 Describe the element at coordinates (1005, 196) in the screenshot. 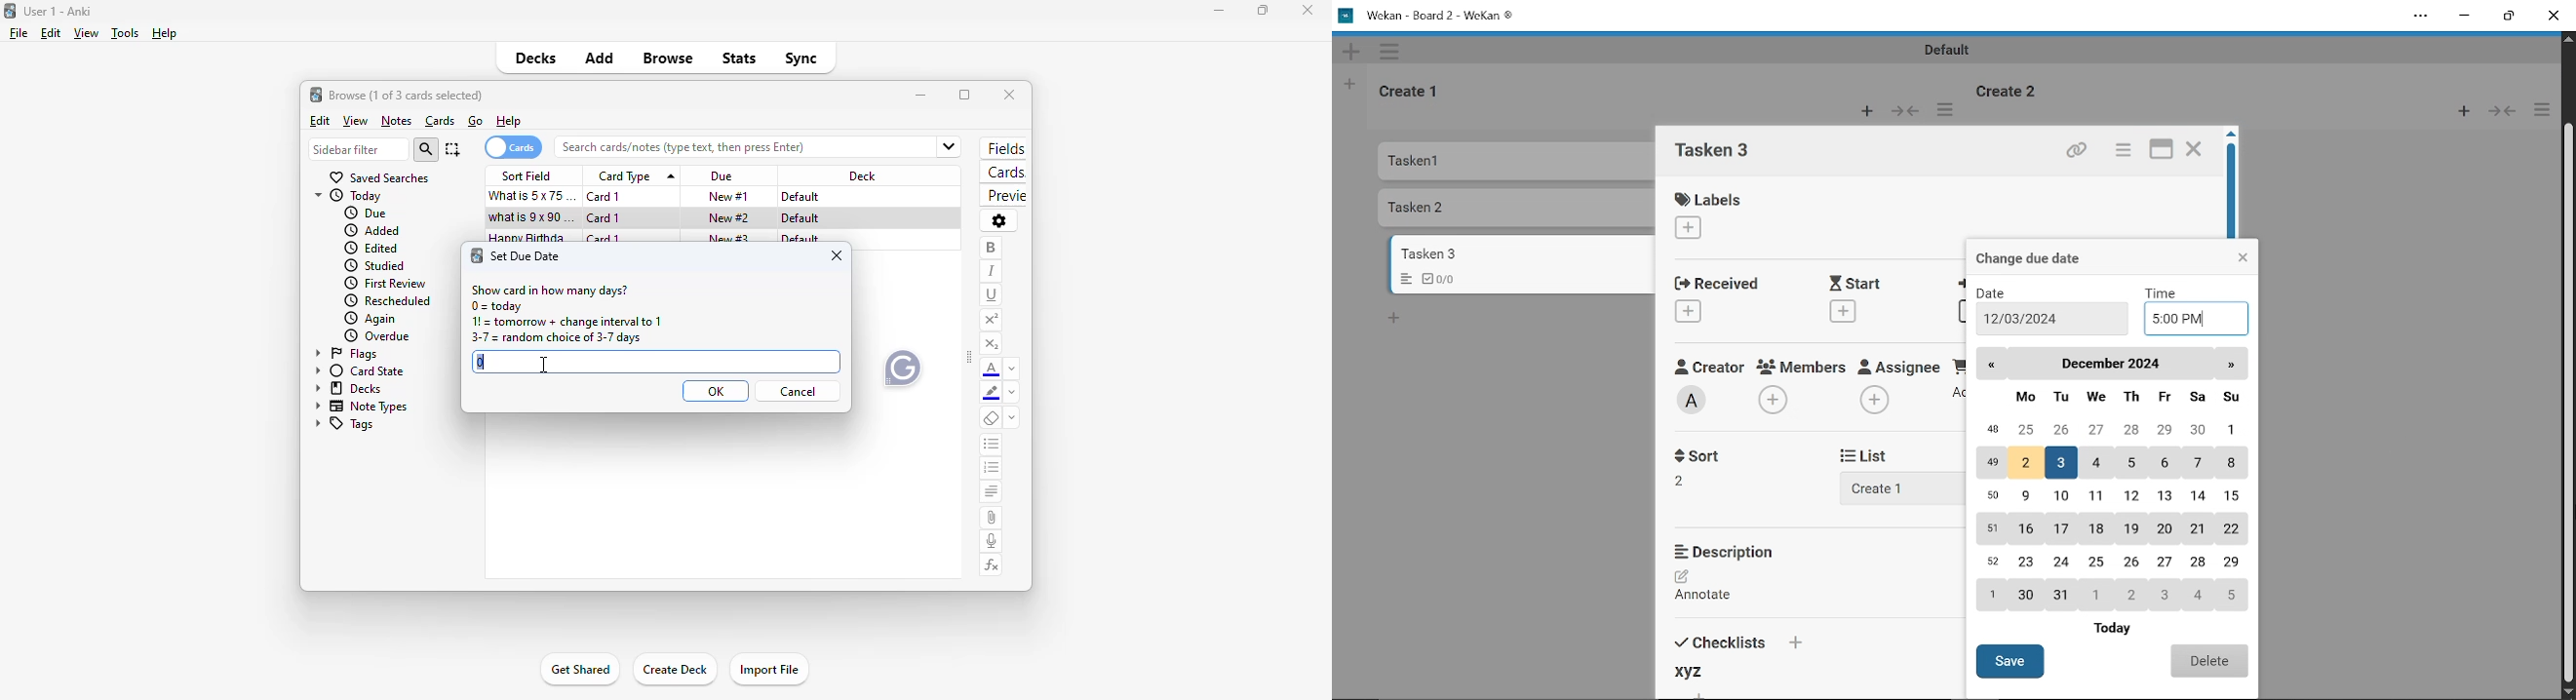

I see `preview` at that location.